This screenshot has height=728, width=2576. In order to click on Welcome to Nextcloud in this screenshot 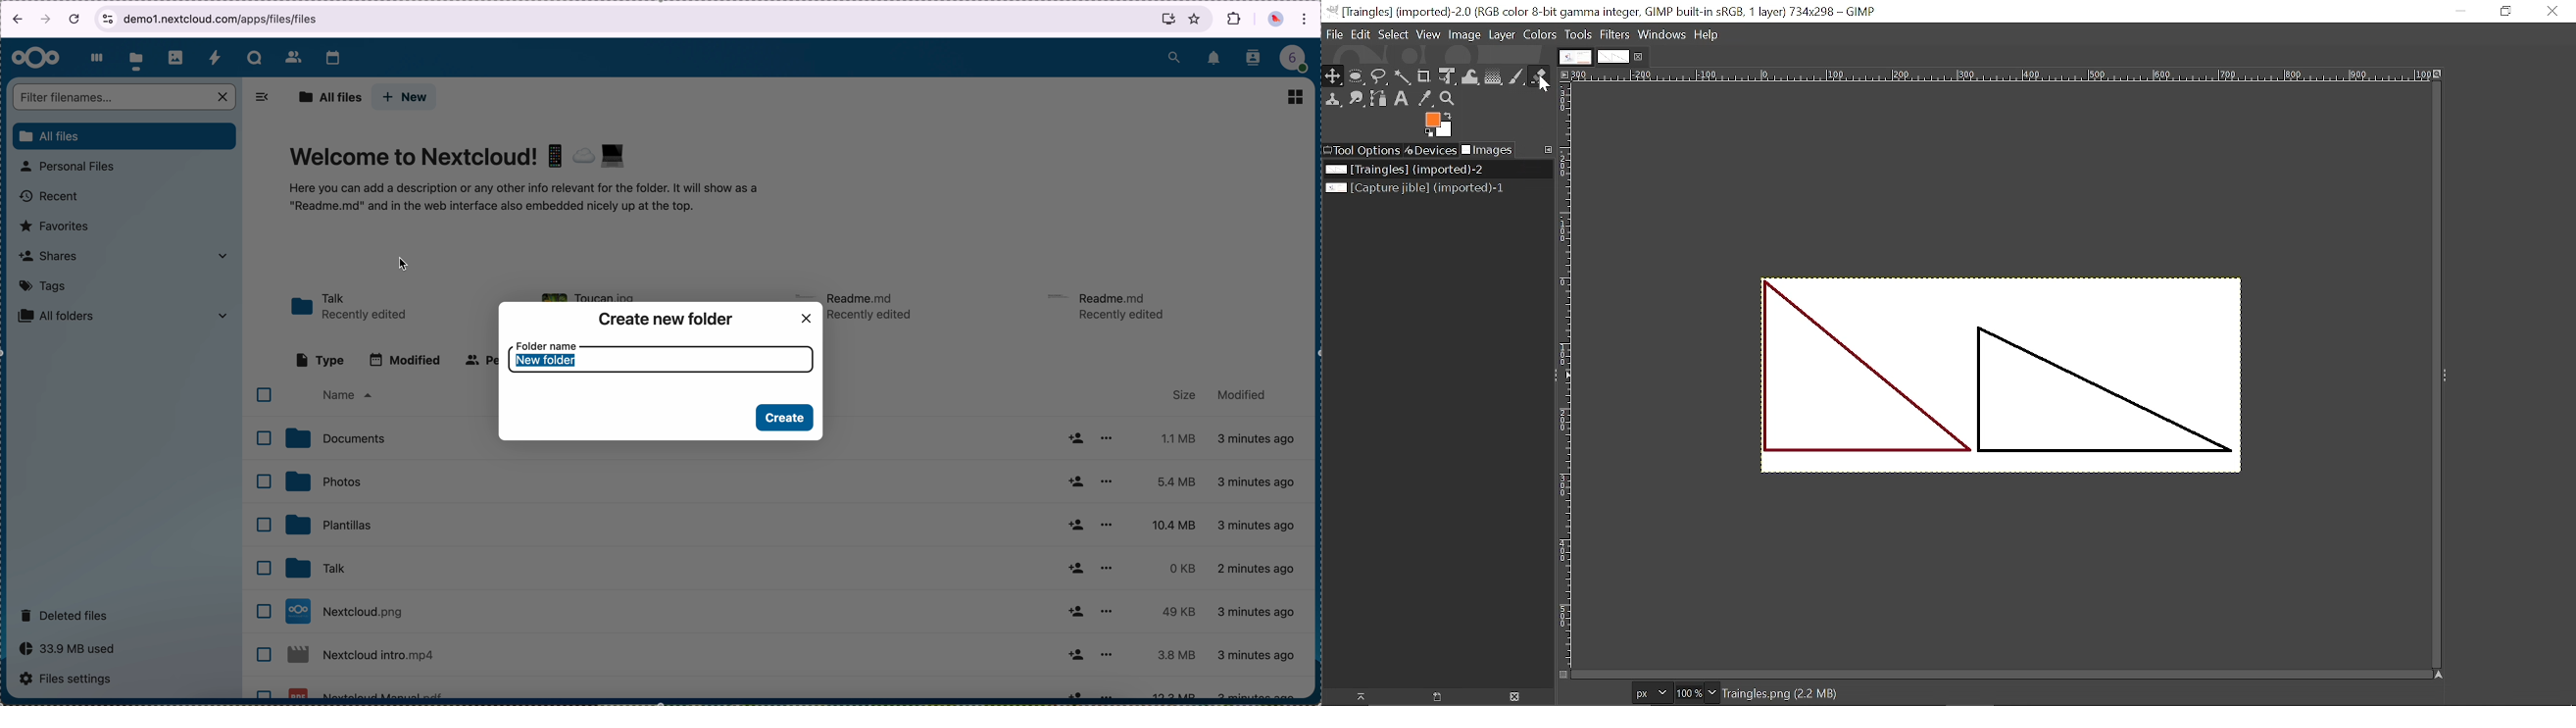, I will do `click(460, 158)`.